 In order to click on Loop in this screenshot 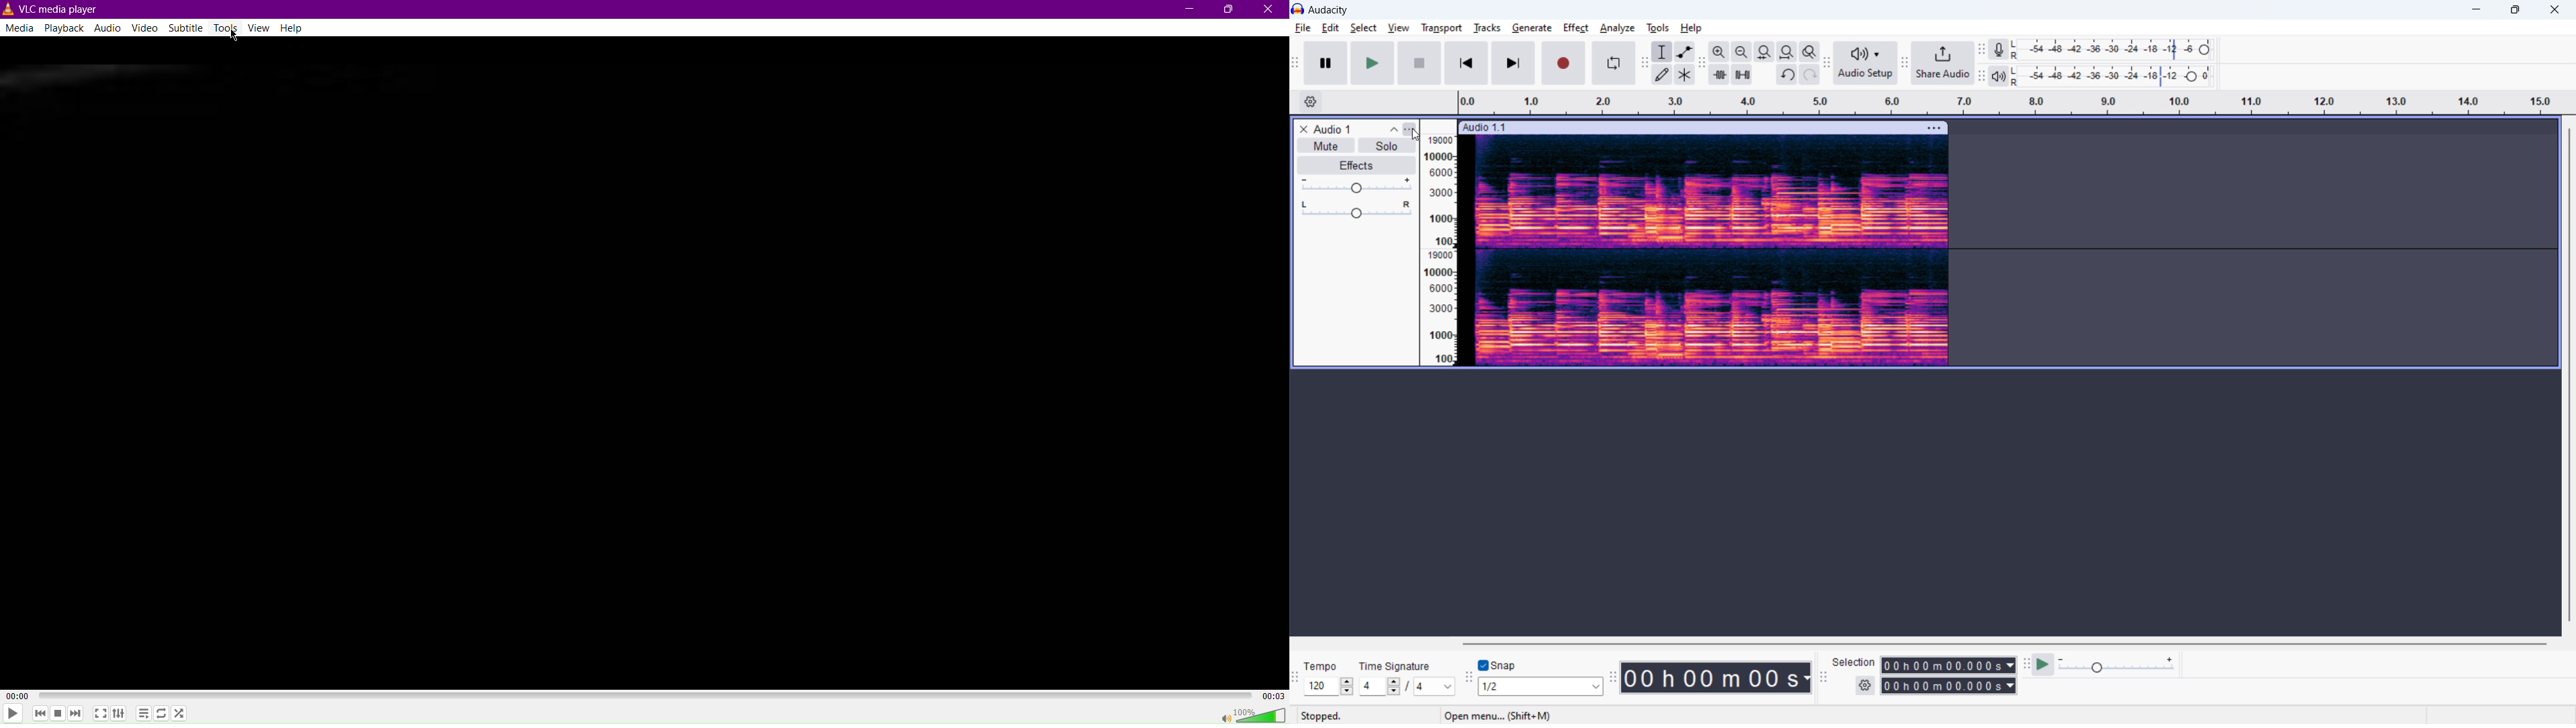, I will do `click(163, 713)`.